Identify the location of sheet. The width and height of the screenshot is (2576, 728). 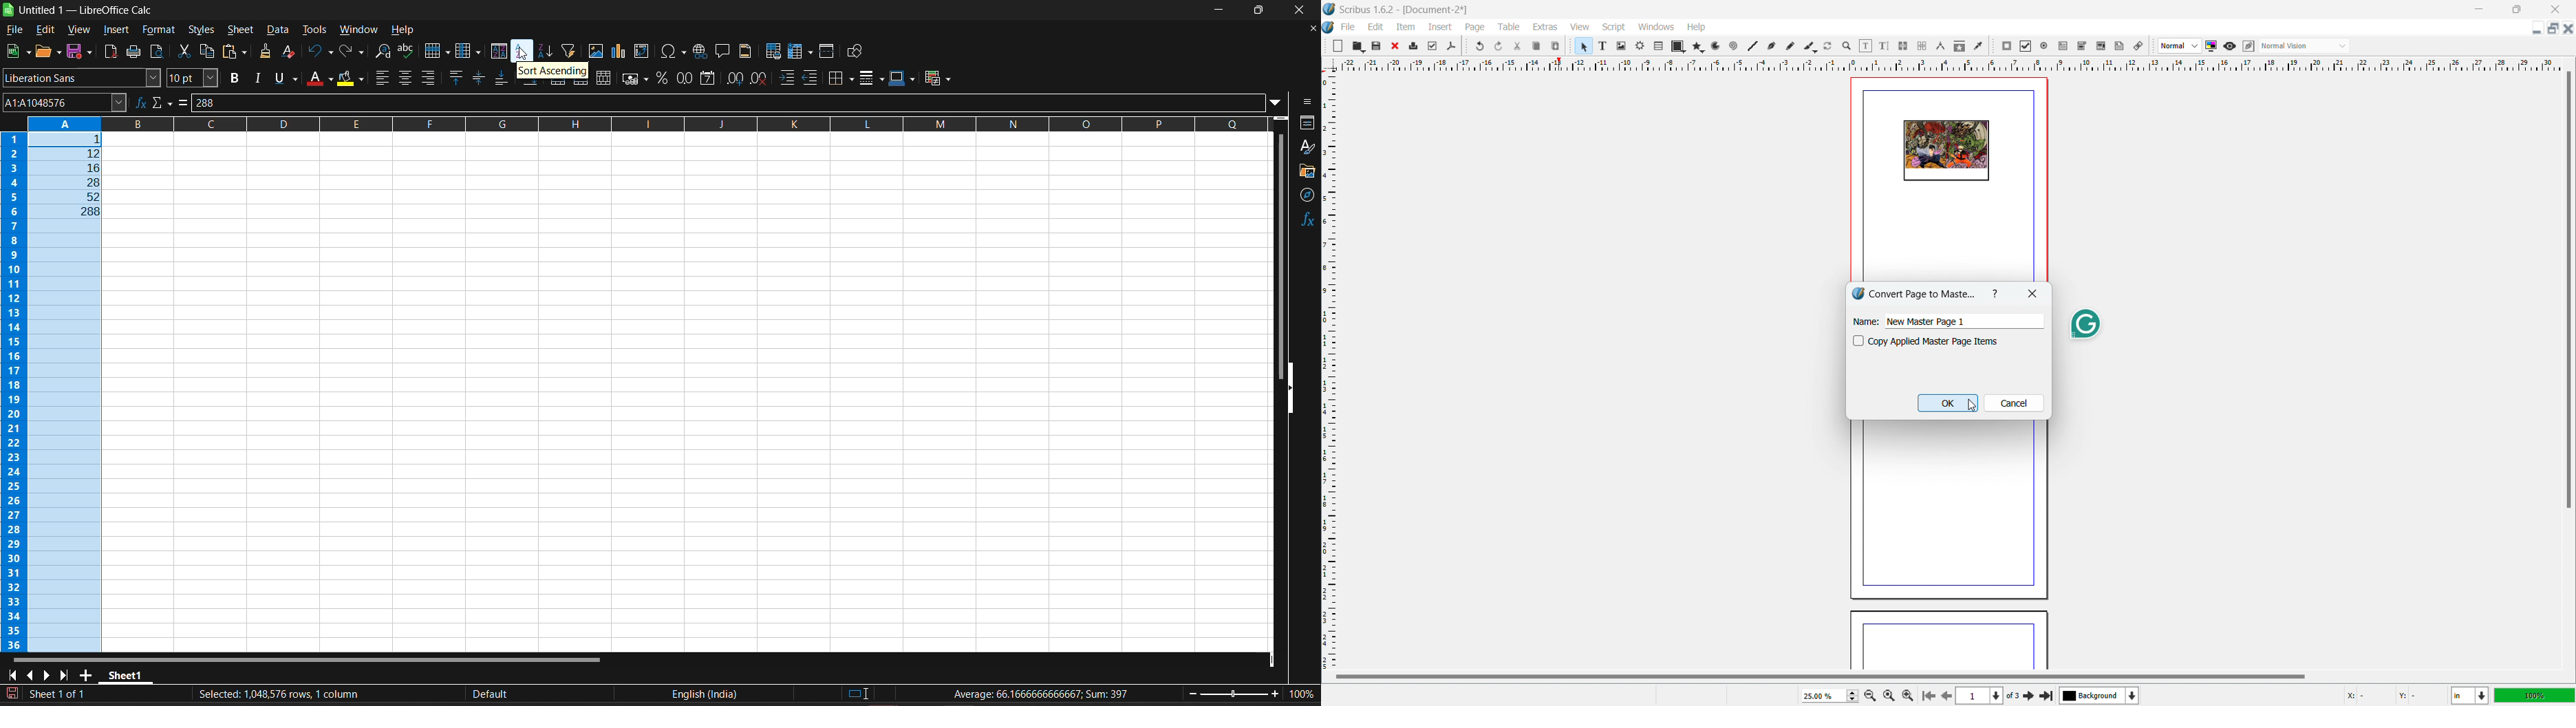
(242, 30).